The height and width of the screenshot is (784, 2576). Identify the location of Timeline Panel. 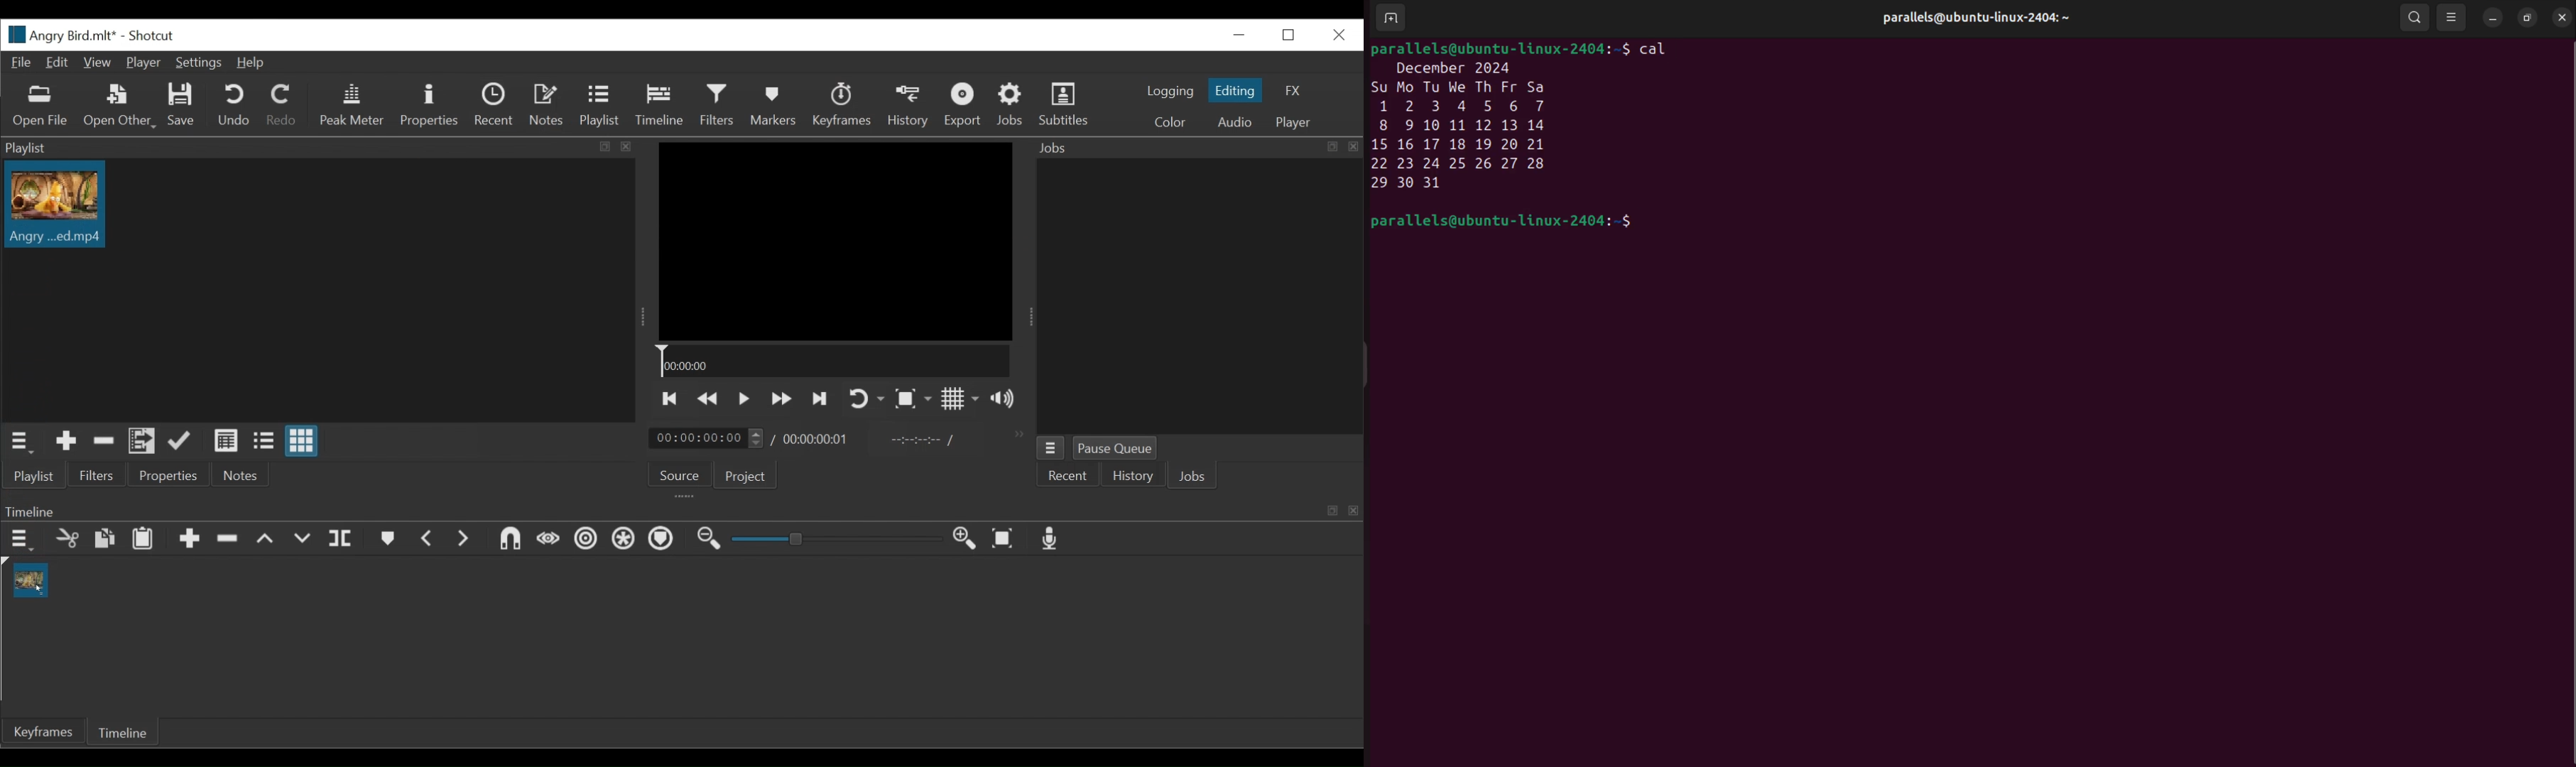
(678, 509).